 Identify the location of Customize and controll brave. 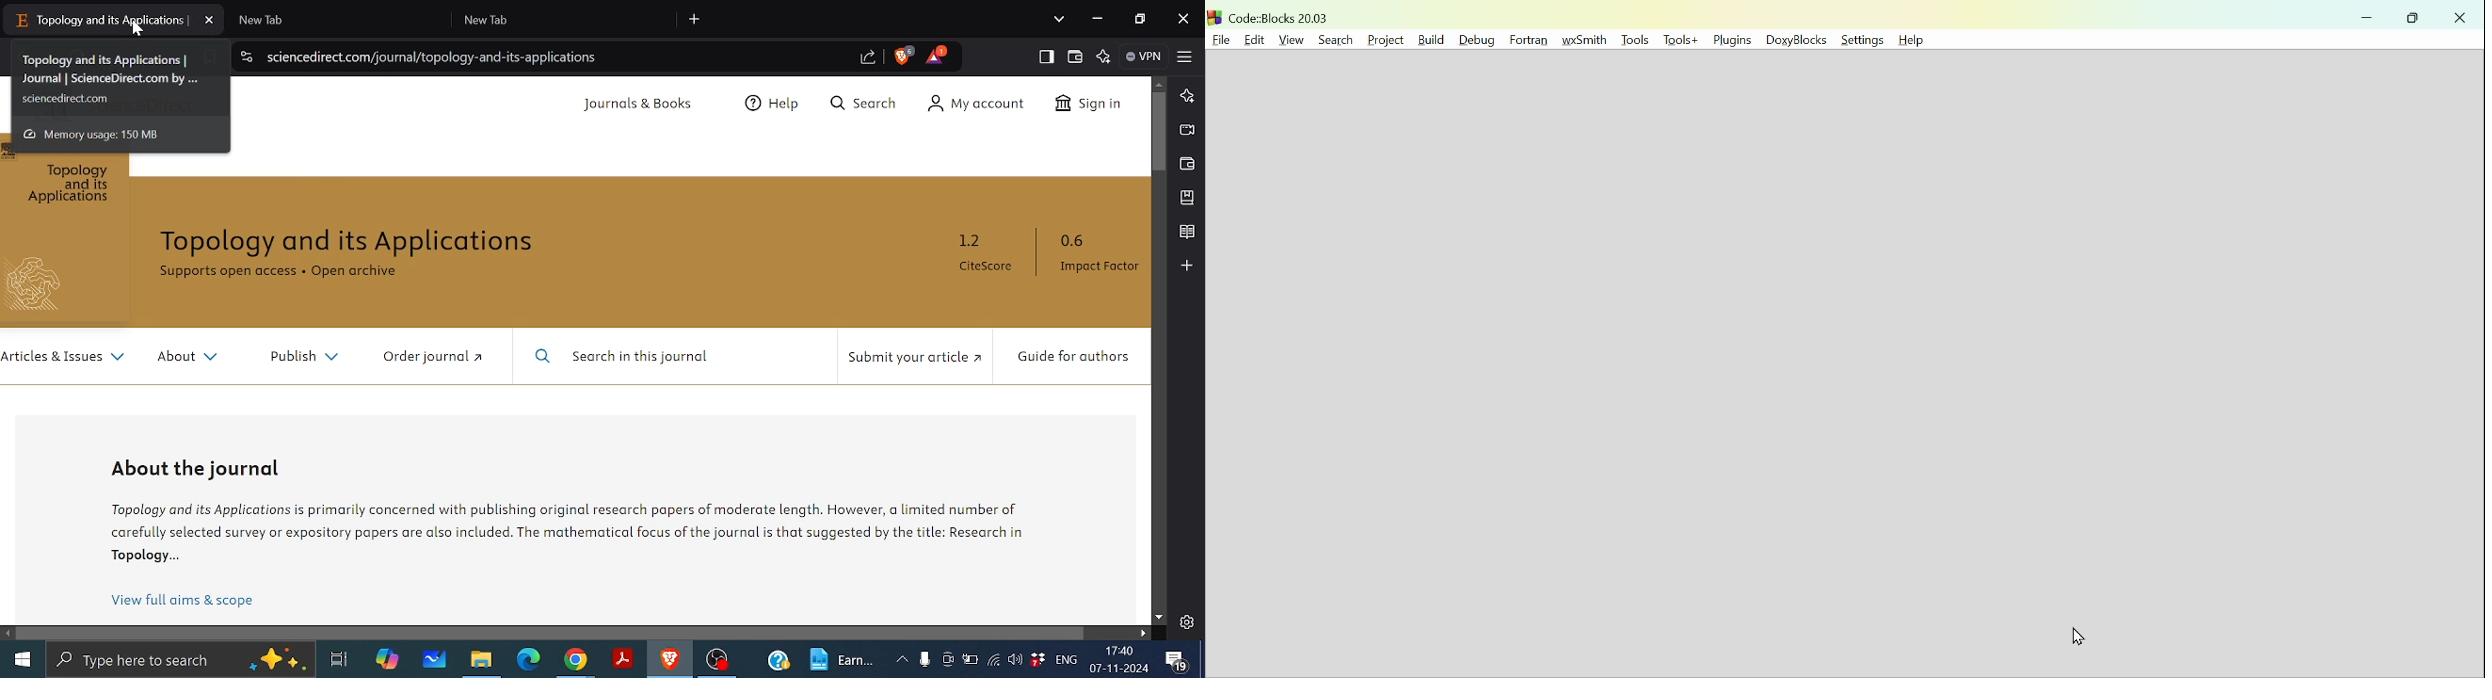
(1186, 57).